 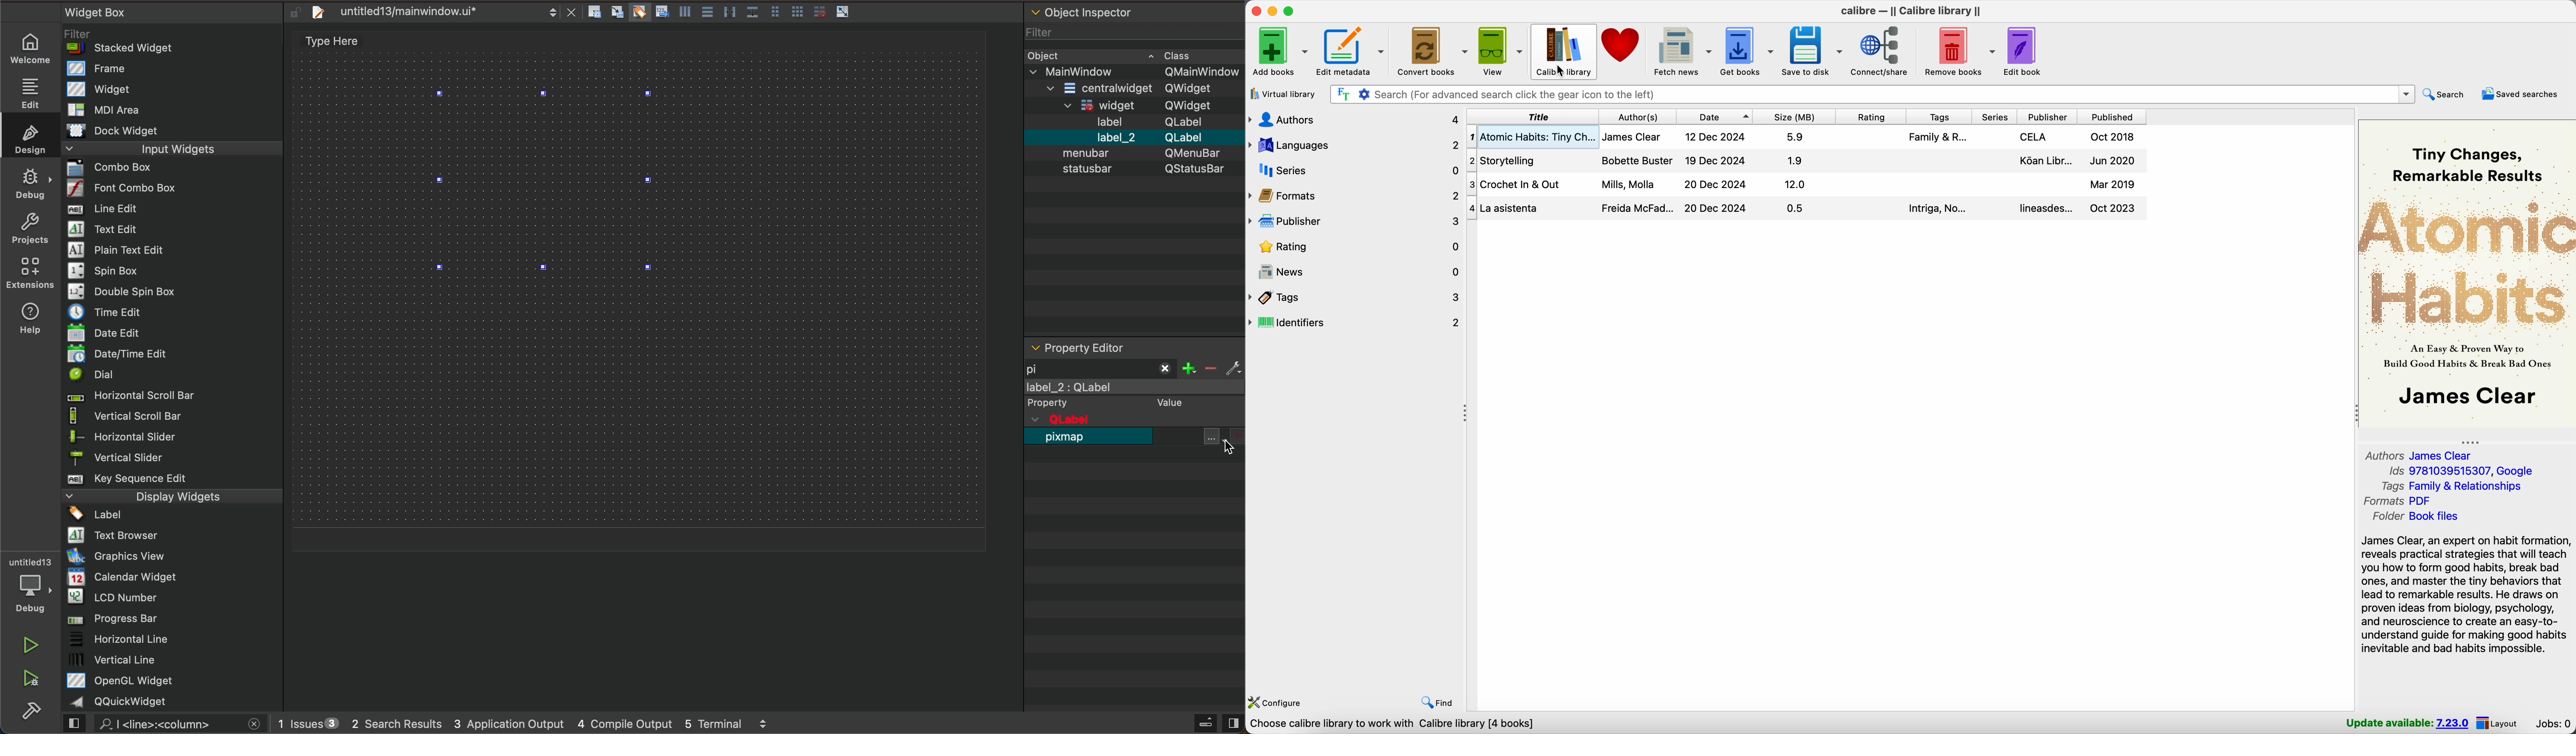 I want to click on Calibre - || Calibre library ||, so click(x=1912, y=10).